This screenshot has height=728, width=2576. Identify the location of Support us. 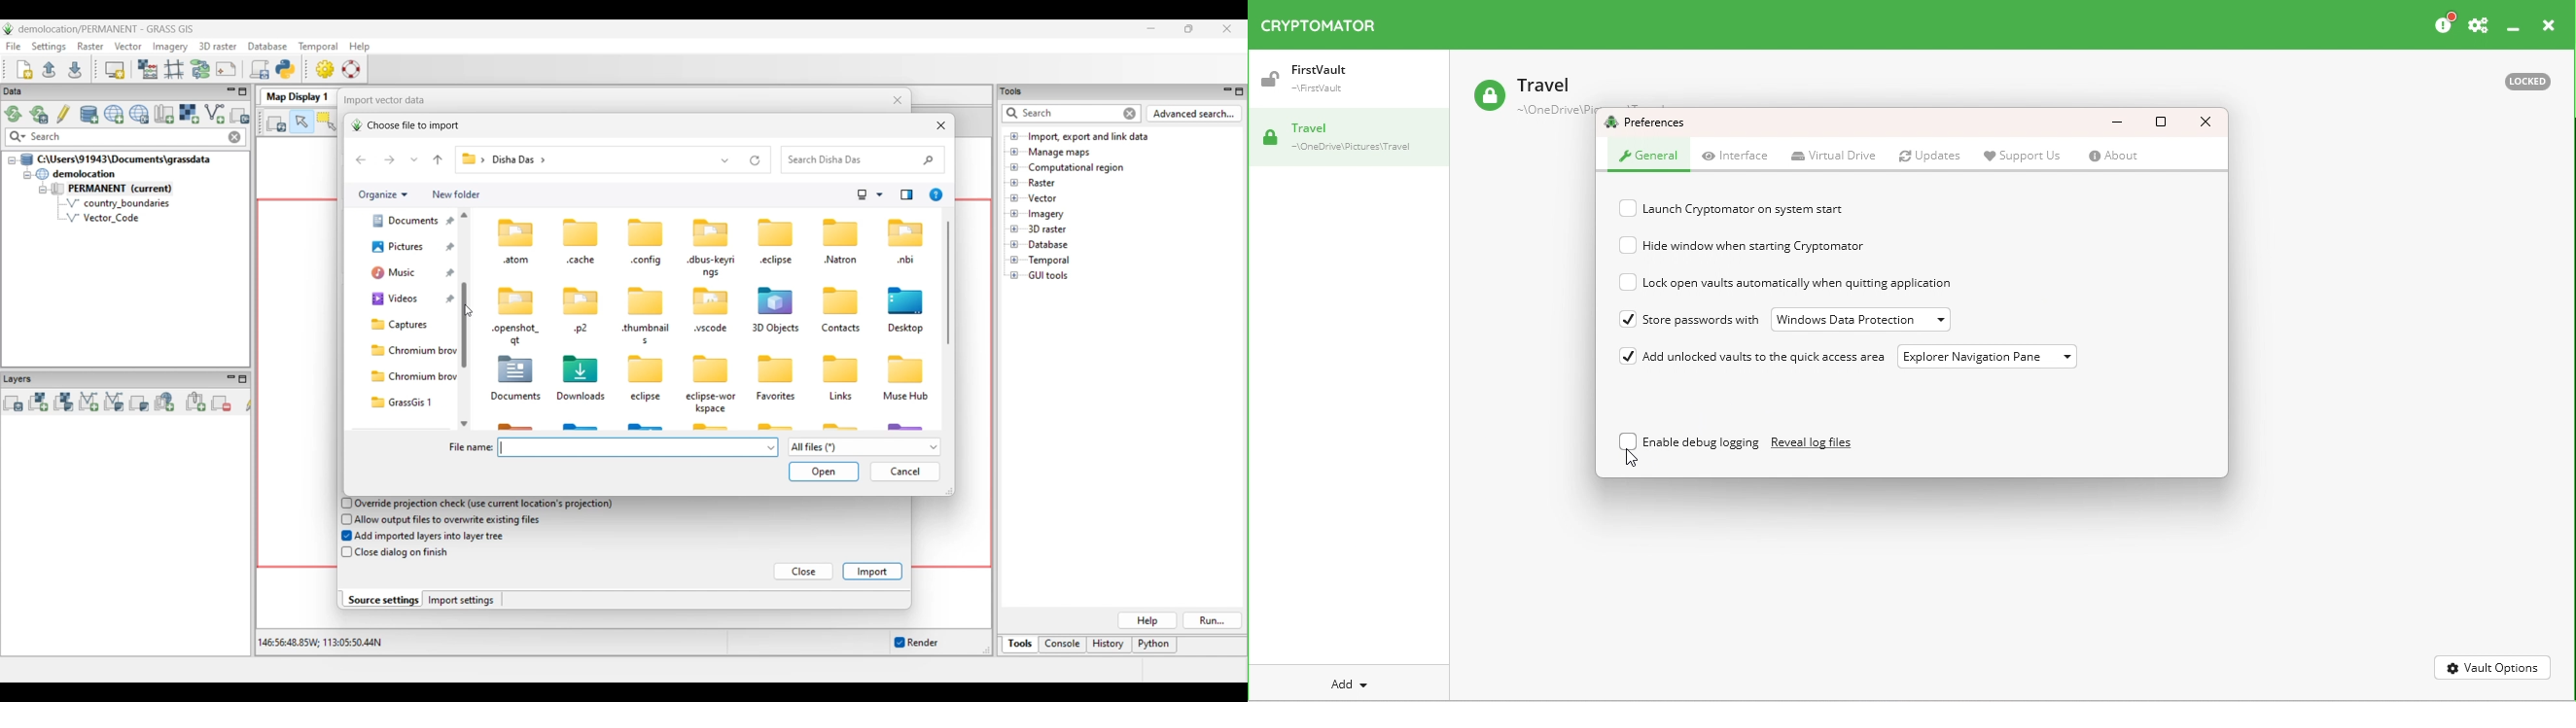
(2022, 155).